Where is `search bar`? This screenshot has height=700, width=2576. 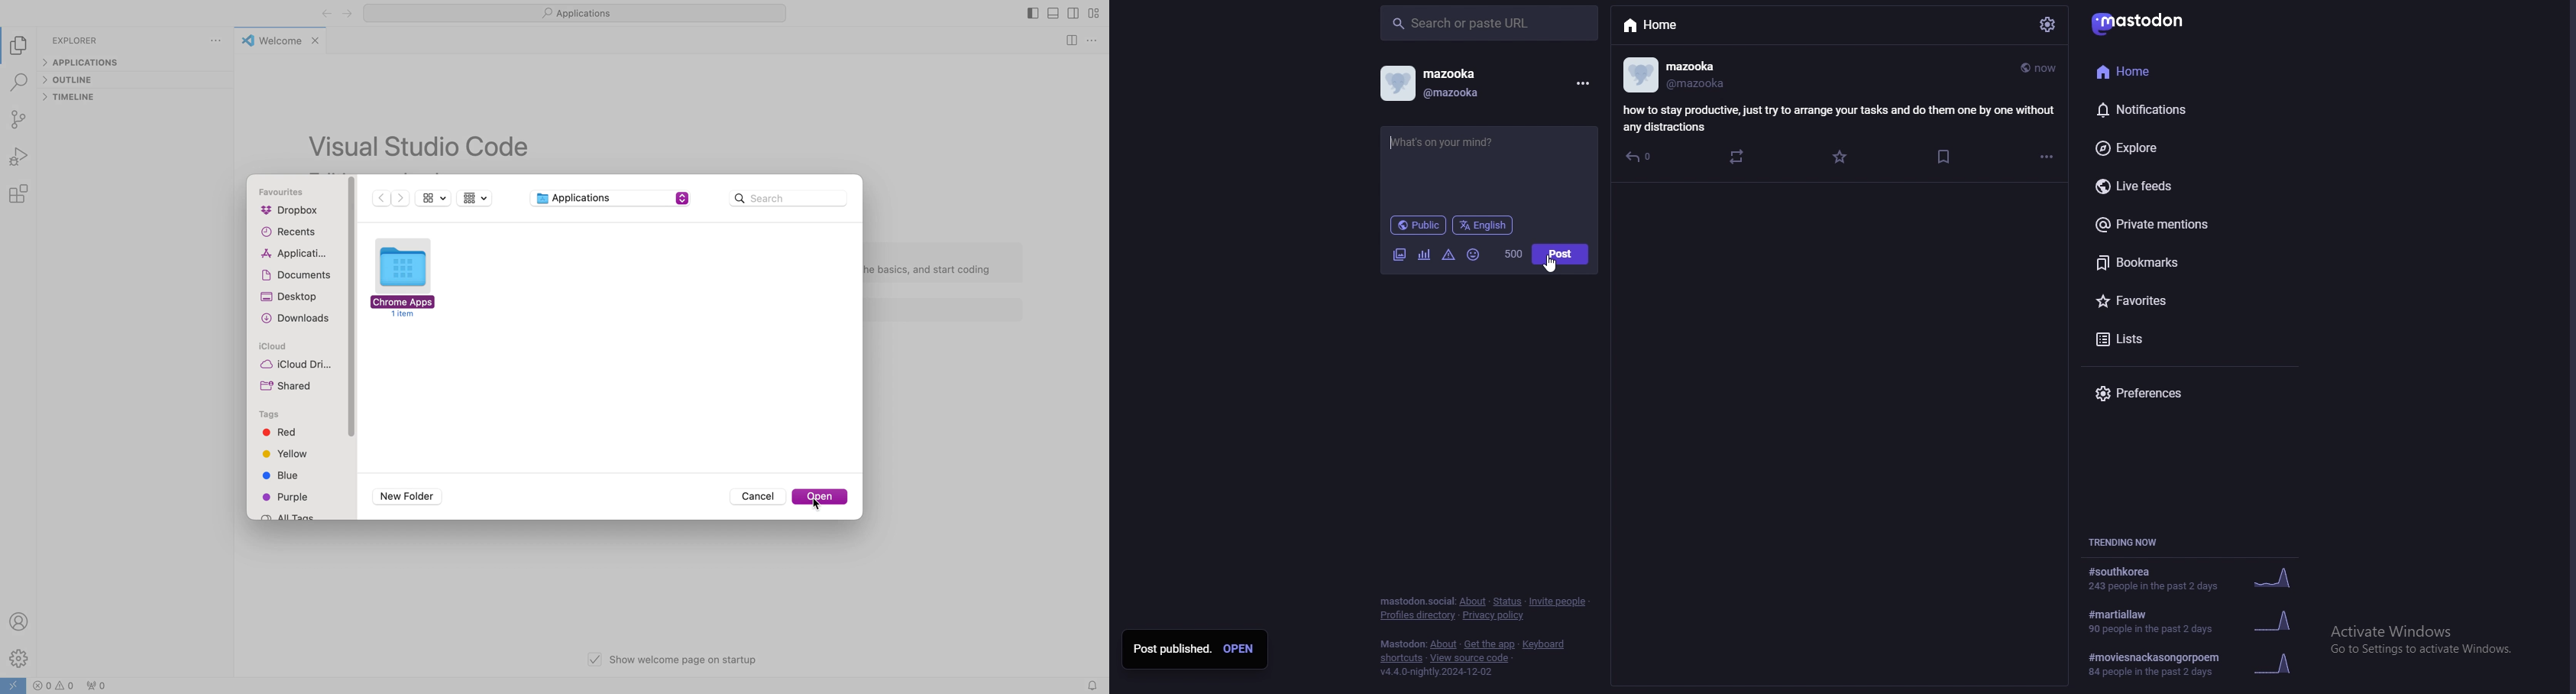 search bar is located at coordinates (1490, 24).